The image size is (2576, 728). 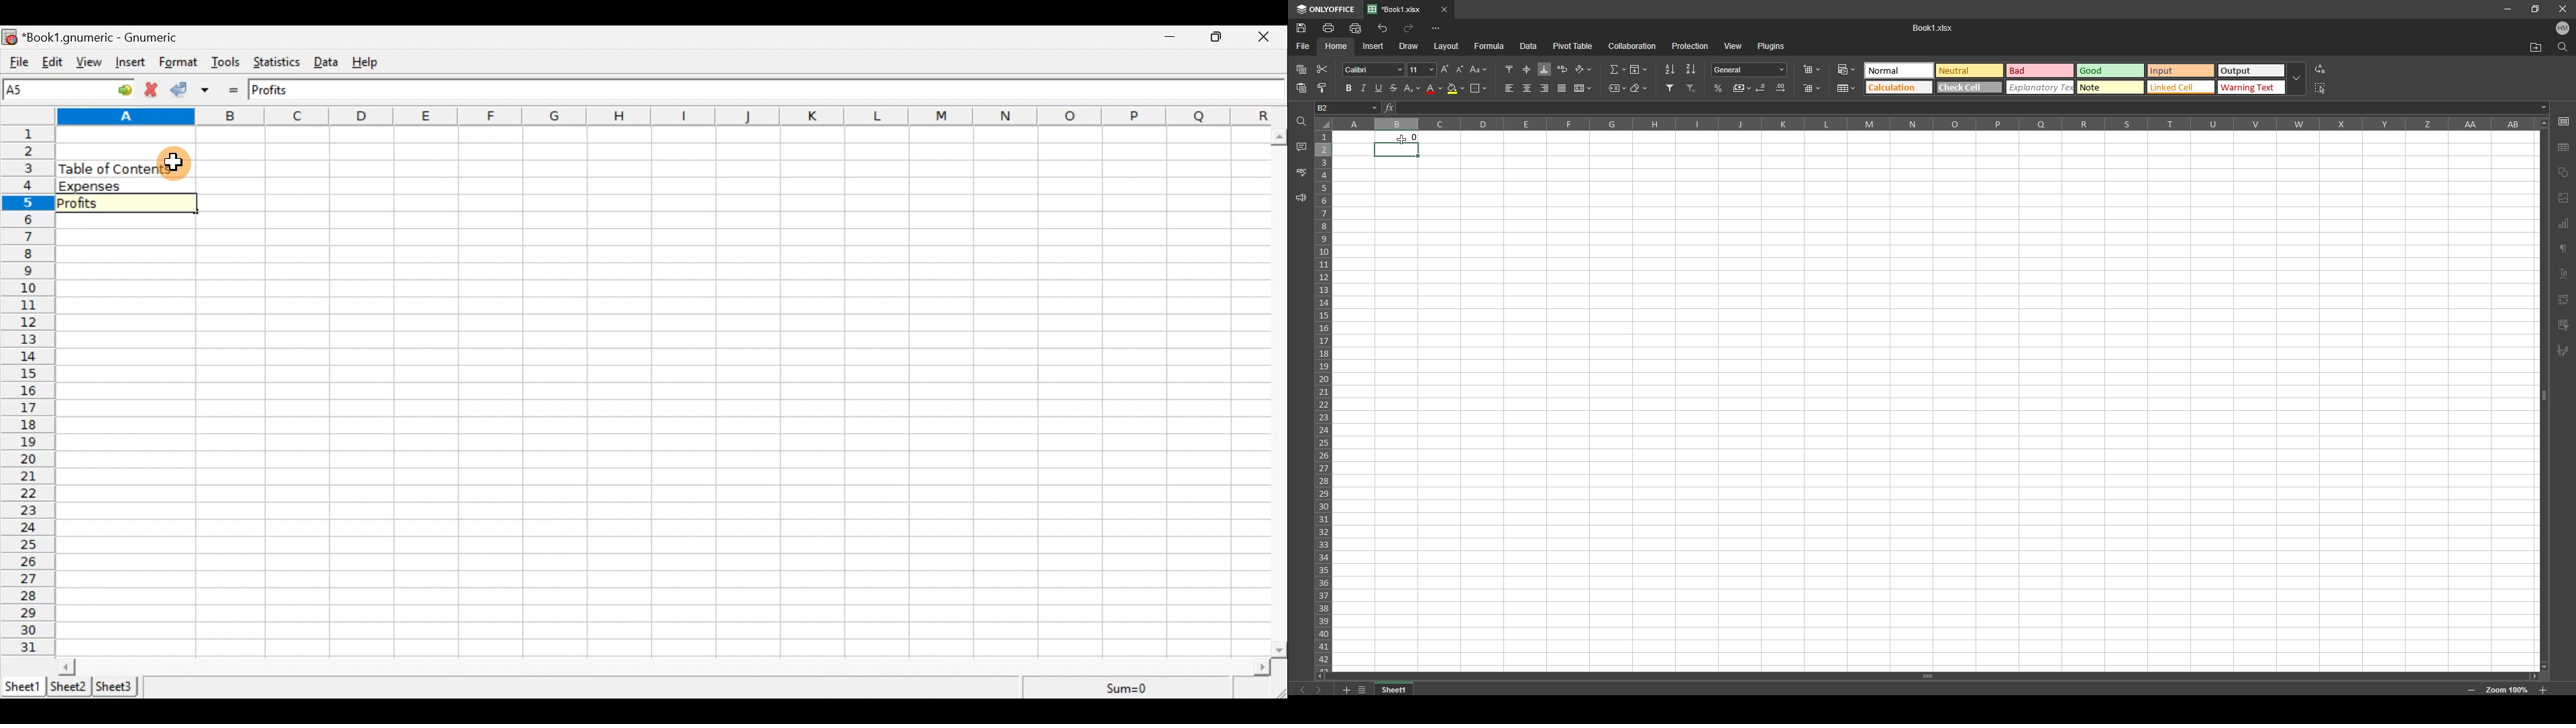 What do you see at coordinates (68, 688) in the screenshot?
I see `Sheet 2` at bounding box center [68, 688].